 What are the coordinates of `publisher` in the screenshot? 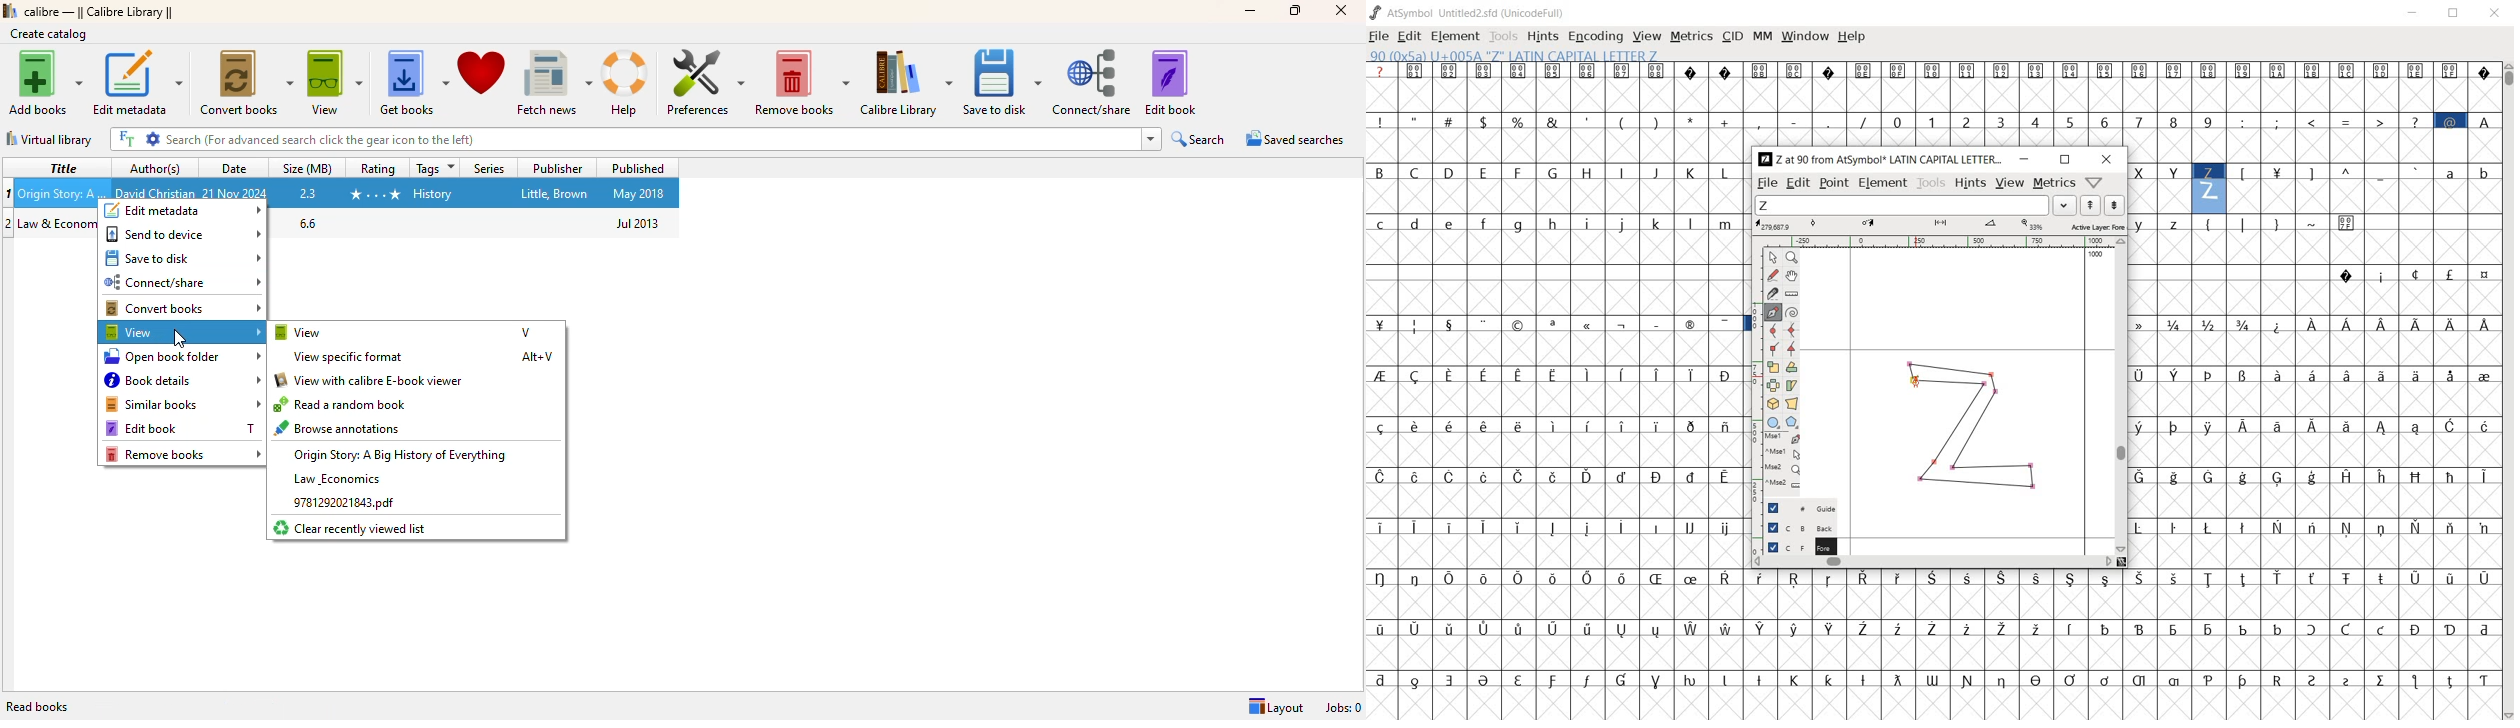 It's located at (556, 193).